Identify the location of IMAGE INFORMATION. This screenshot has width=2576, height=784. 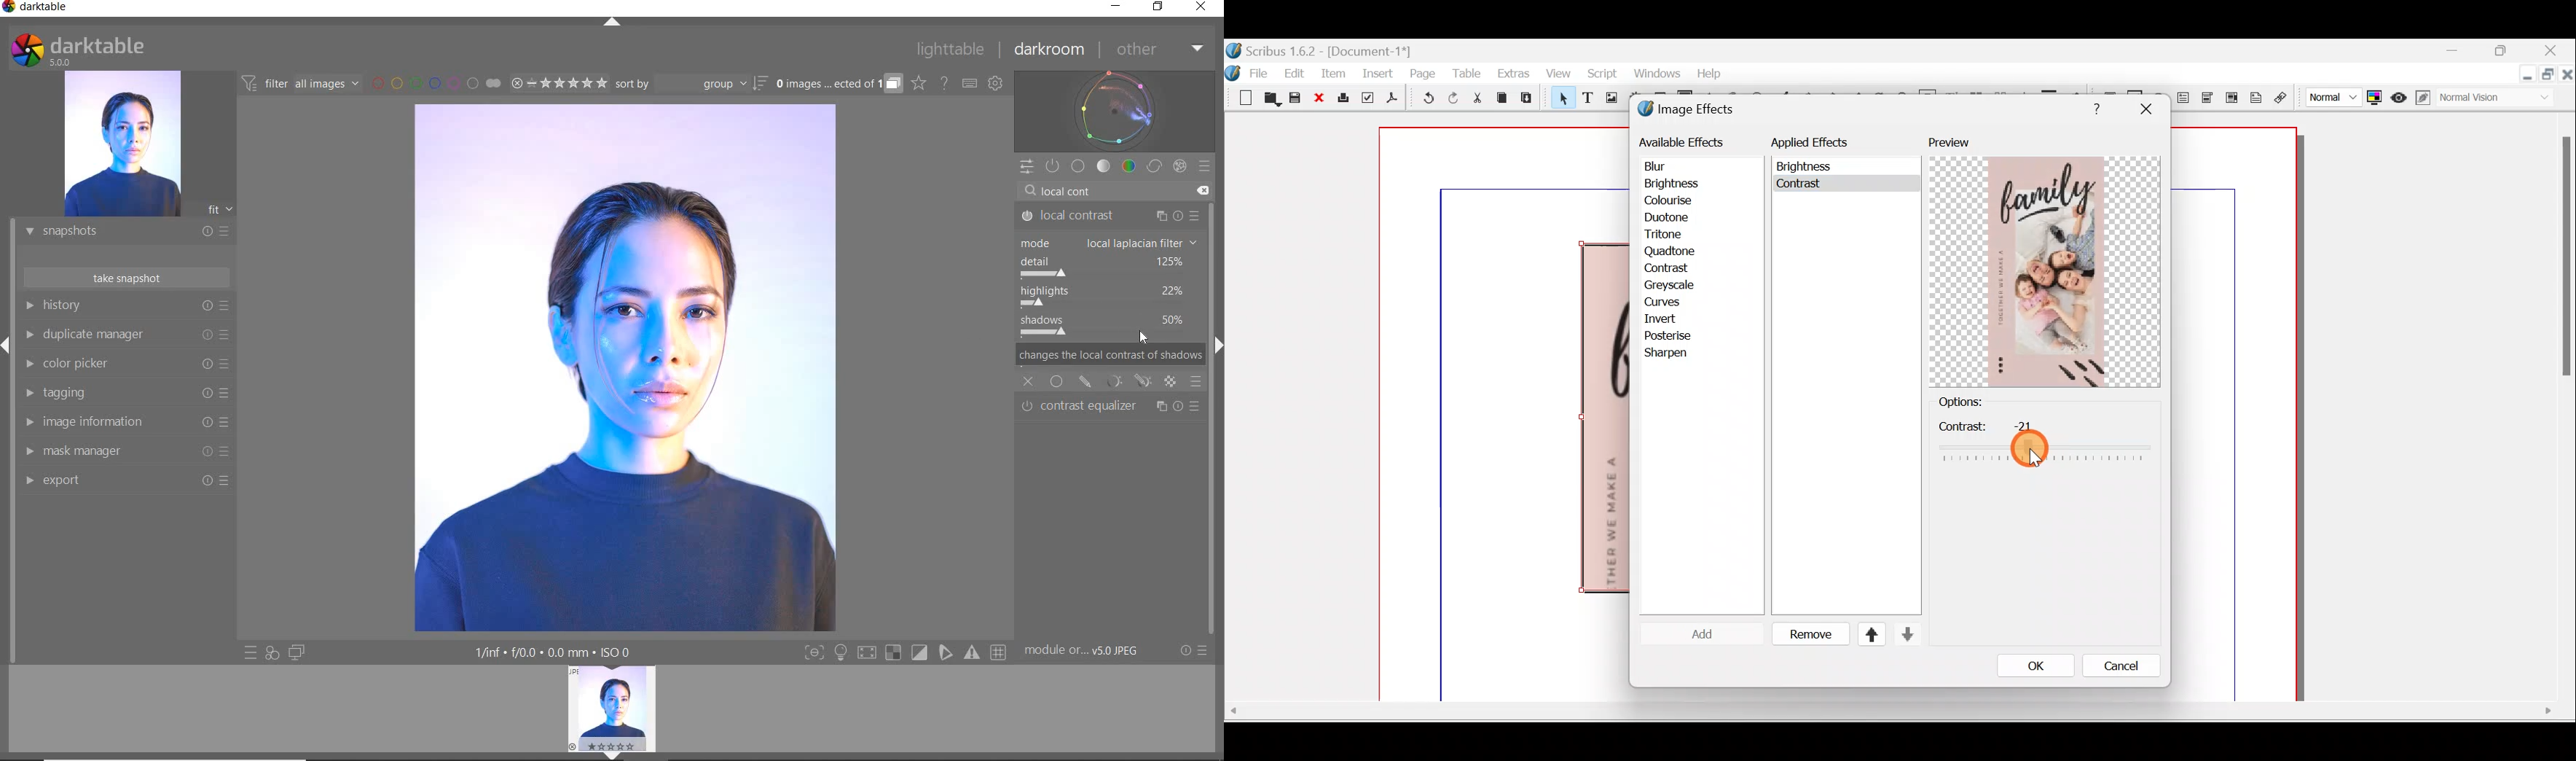
(122, 426).